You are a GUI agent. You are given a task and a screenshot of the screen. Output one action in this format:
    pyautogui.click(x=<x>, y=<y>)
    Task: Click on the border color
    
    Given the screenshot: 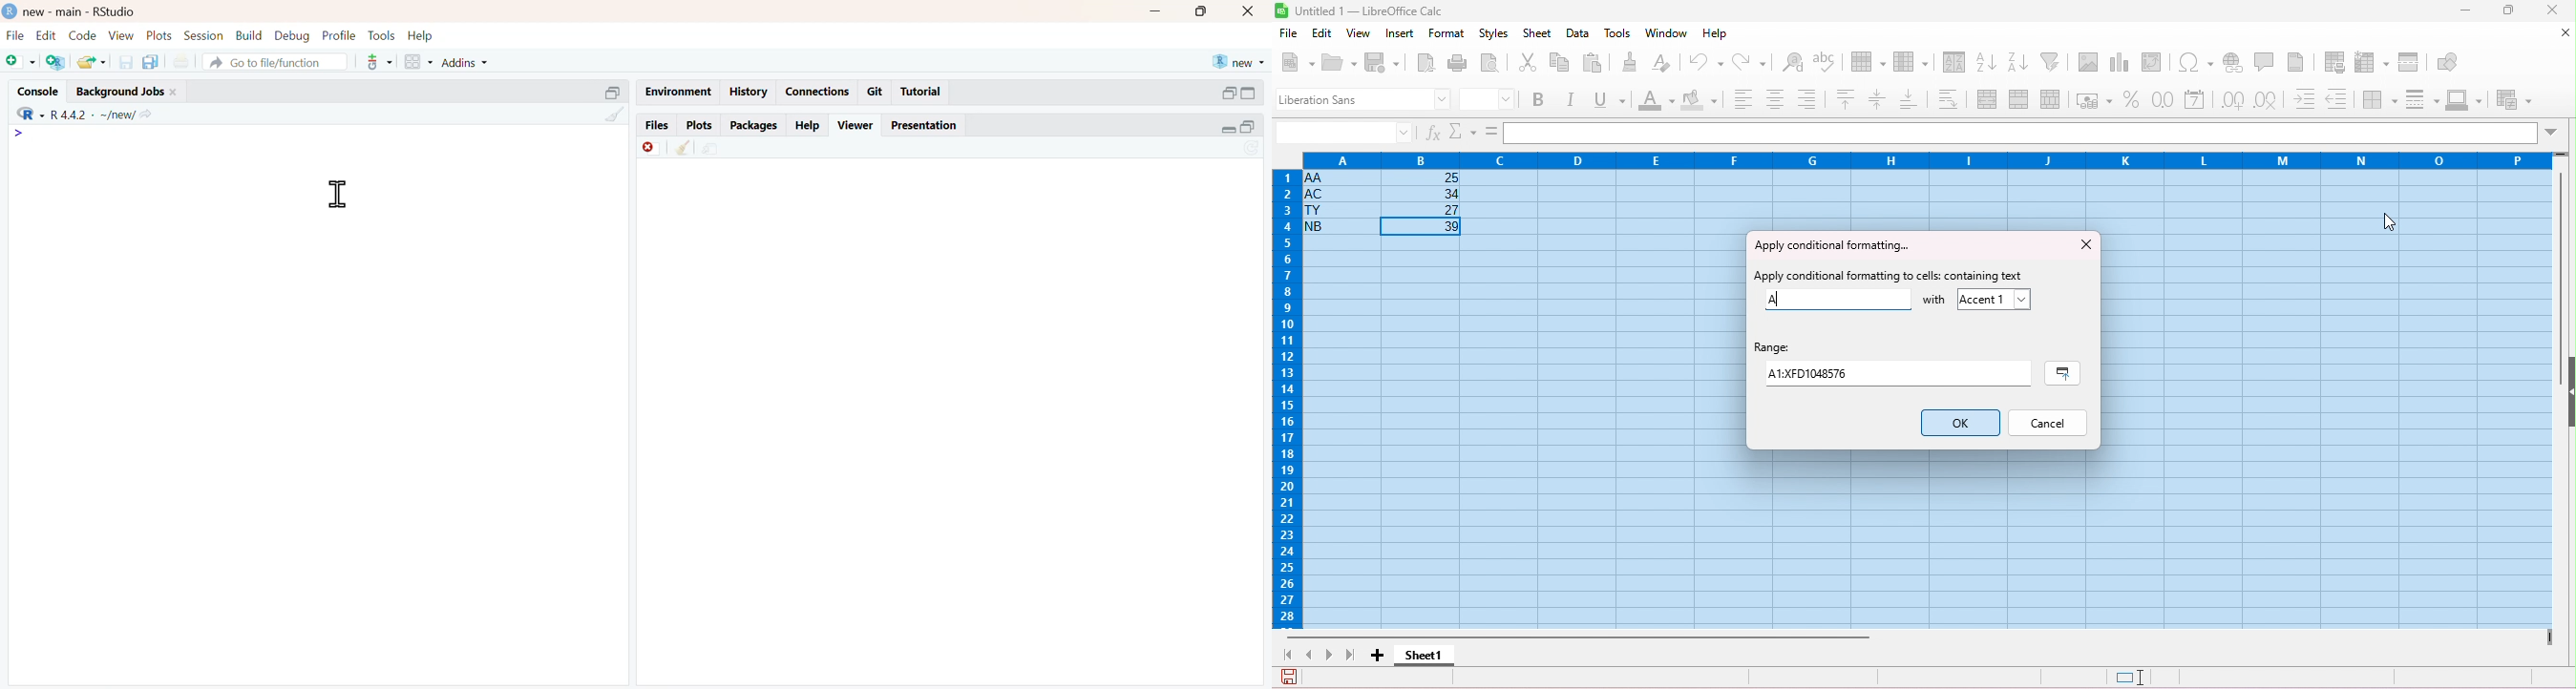 What is the action you would take?
    pyautogui.click(x=2466, y=99)
    